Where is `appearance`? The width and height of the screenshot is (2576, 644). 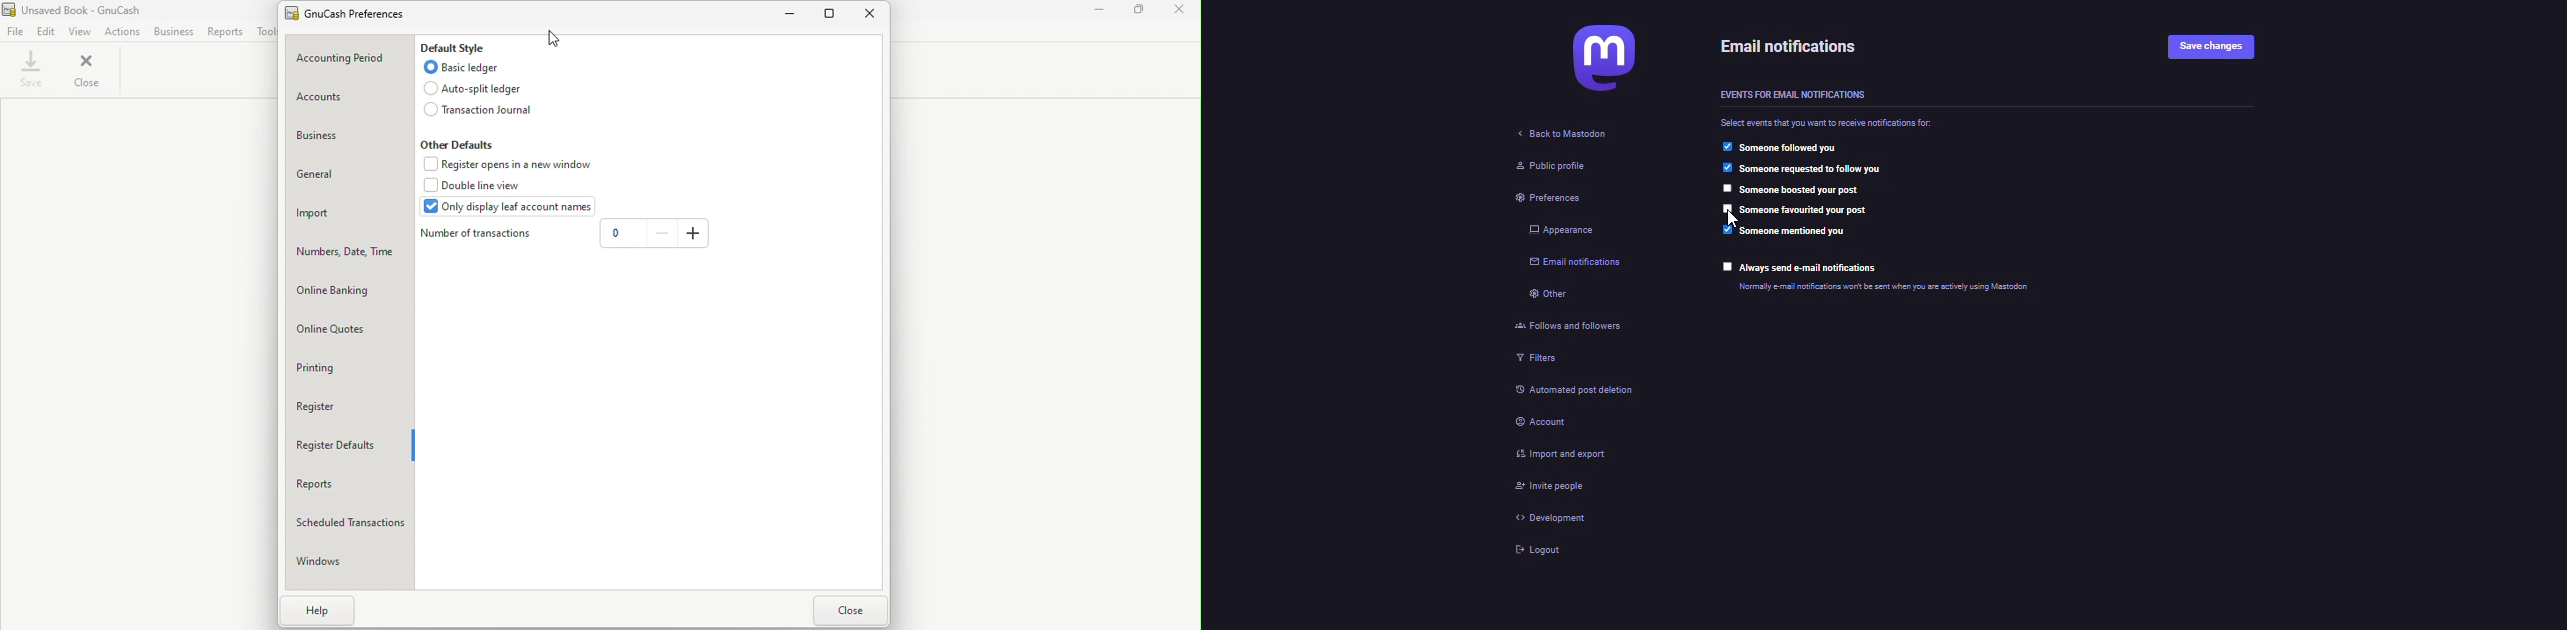
appearance is located at coordinates (1553, 230).